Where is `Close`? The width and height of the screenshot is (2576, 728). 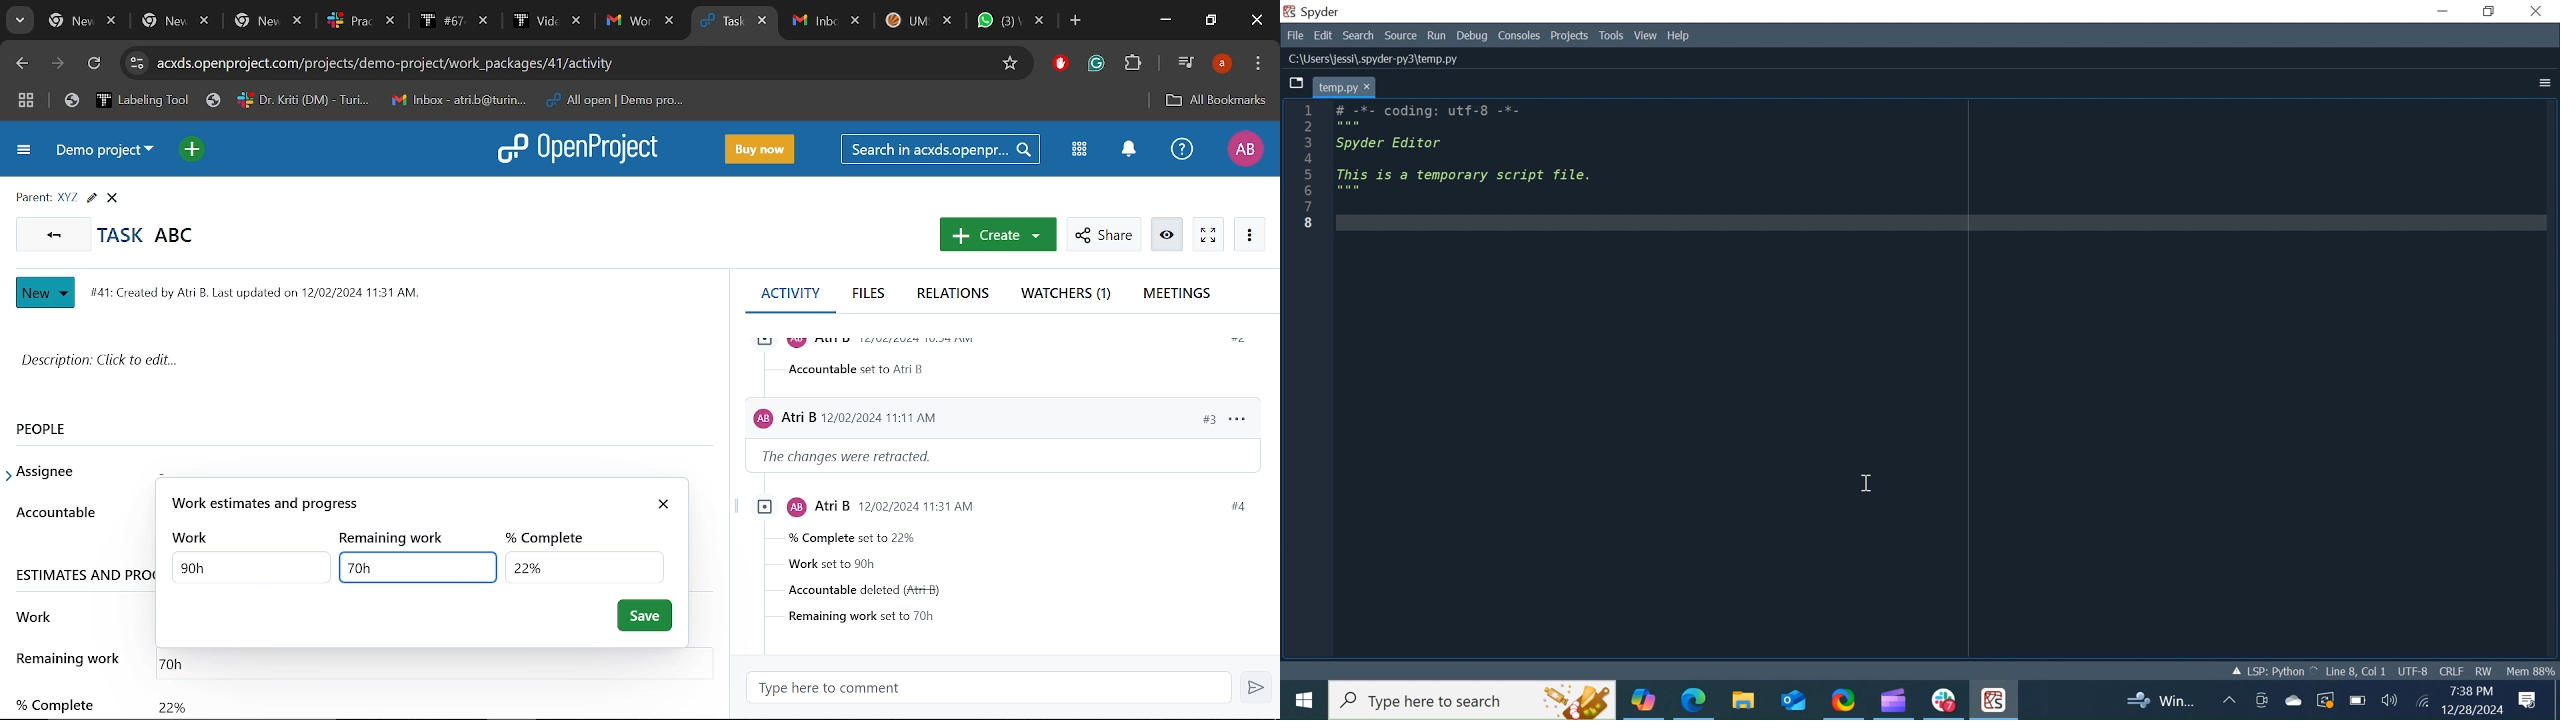 Close is located at coordinates (1254, 21).